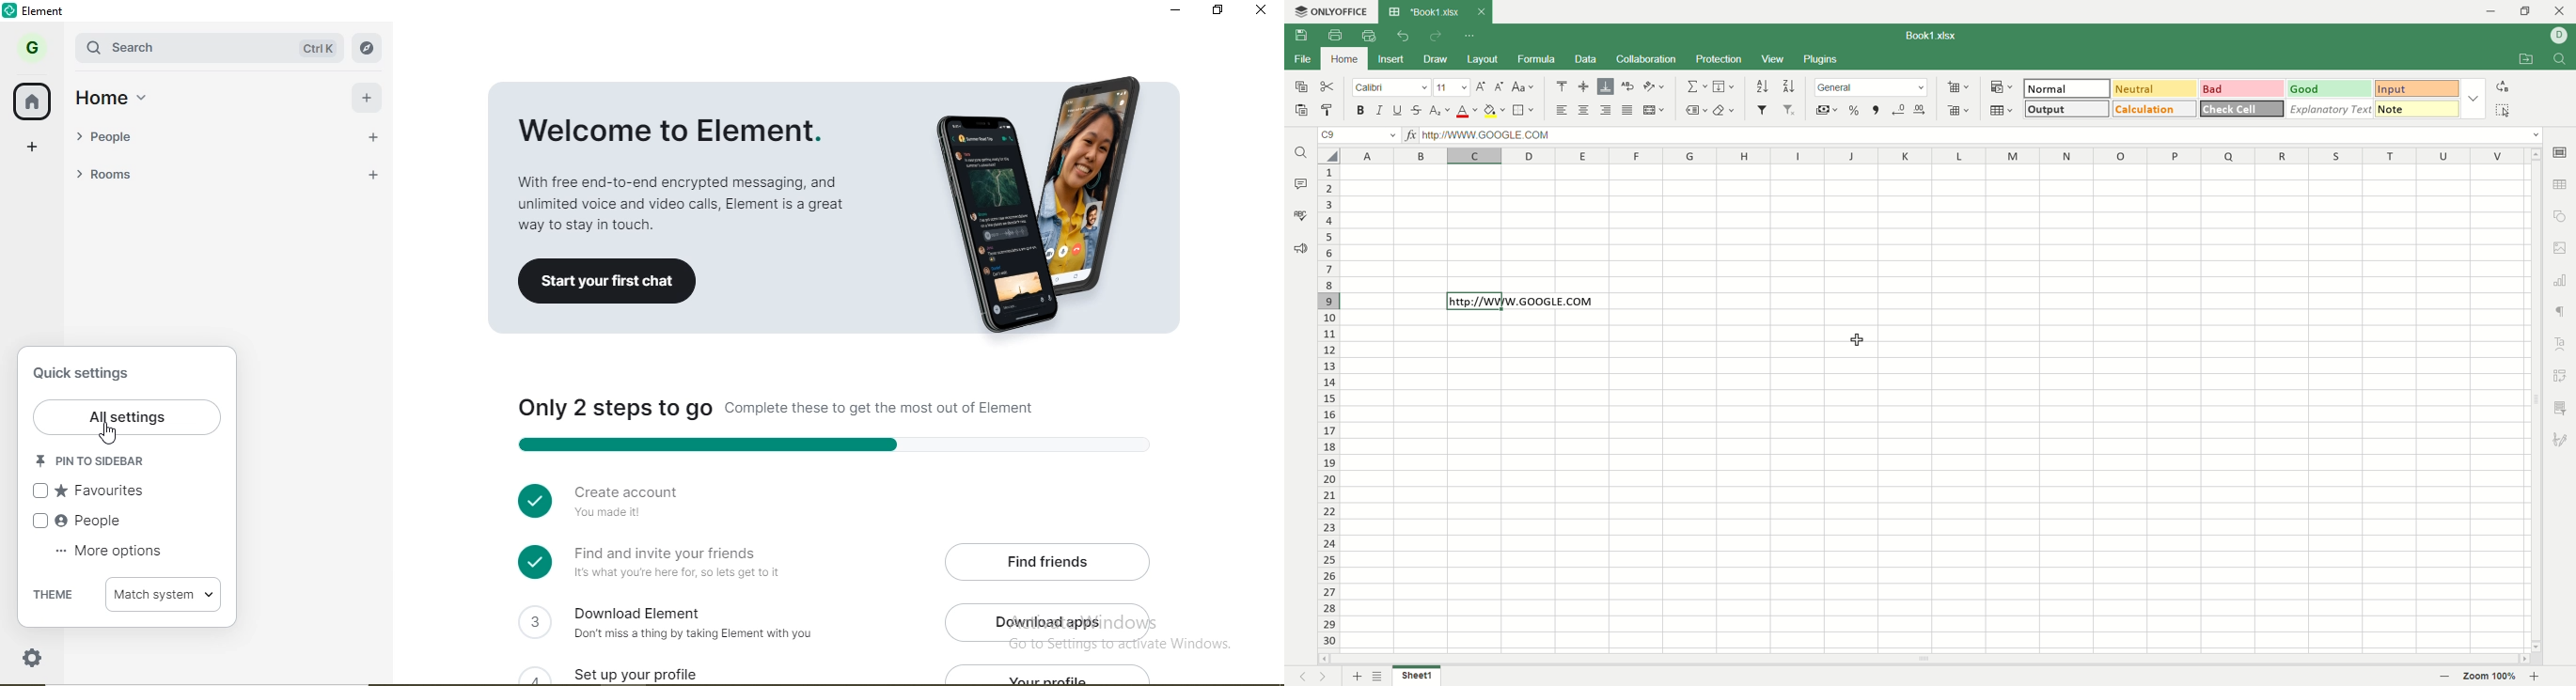  Describe the element at coordinates (1263, 11) in the screenshot. I see `close` at that location.